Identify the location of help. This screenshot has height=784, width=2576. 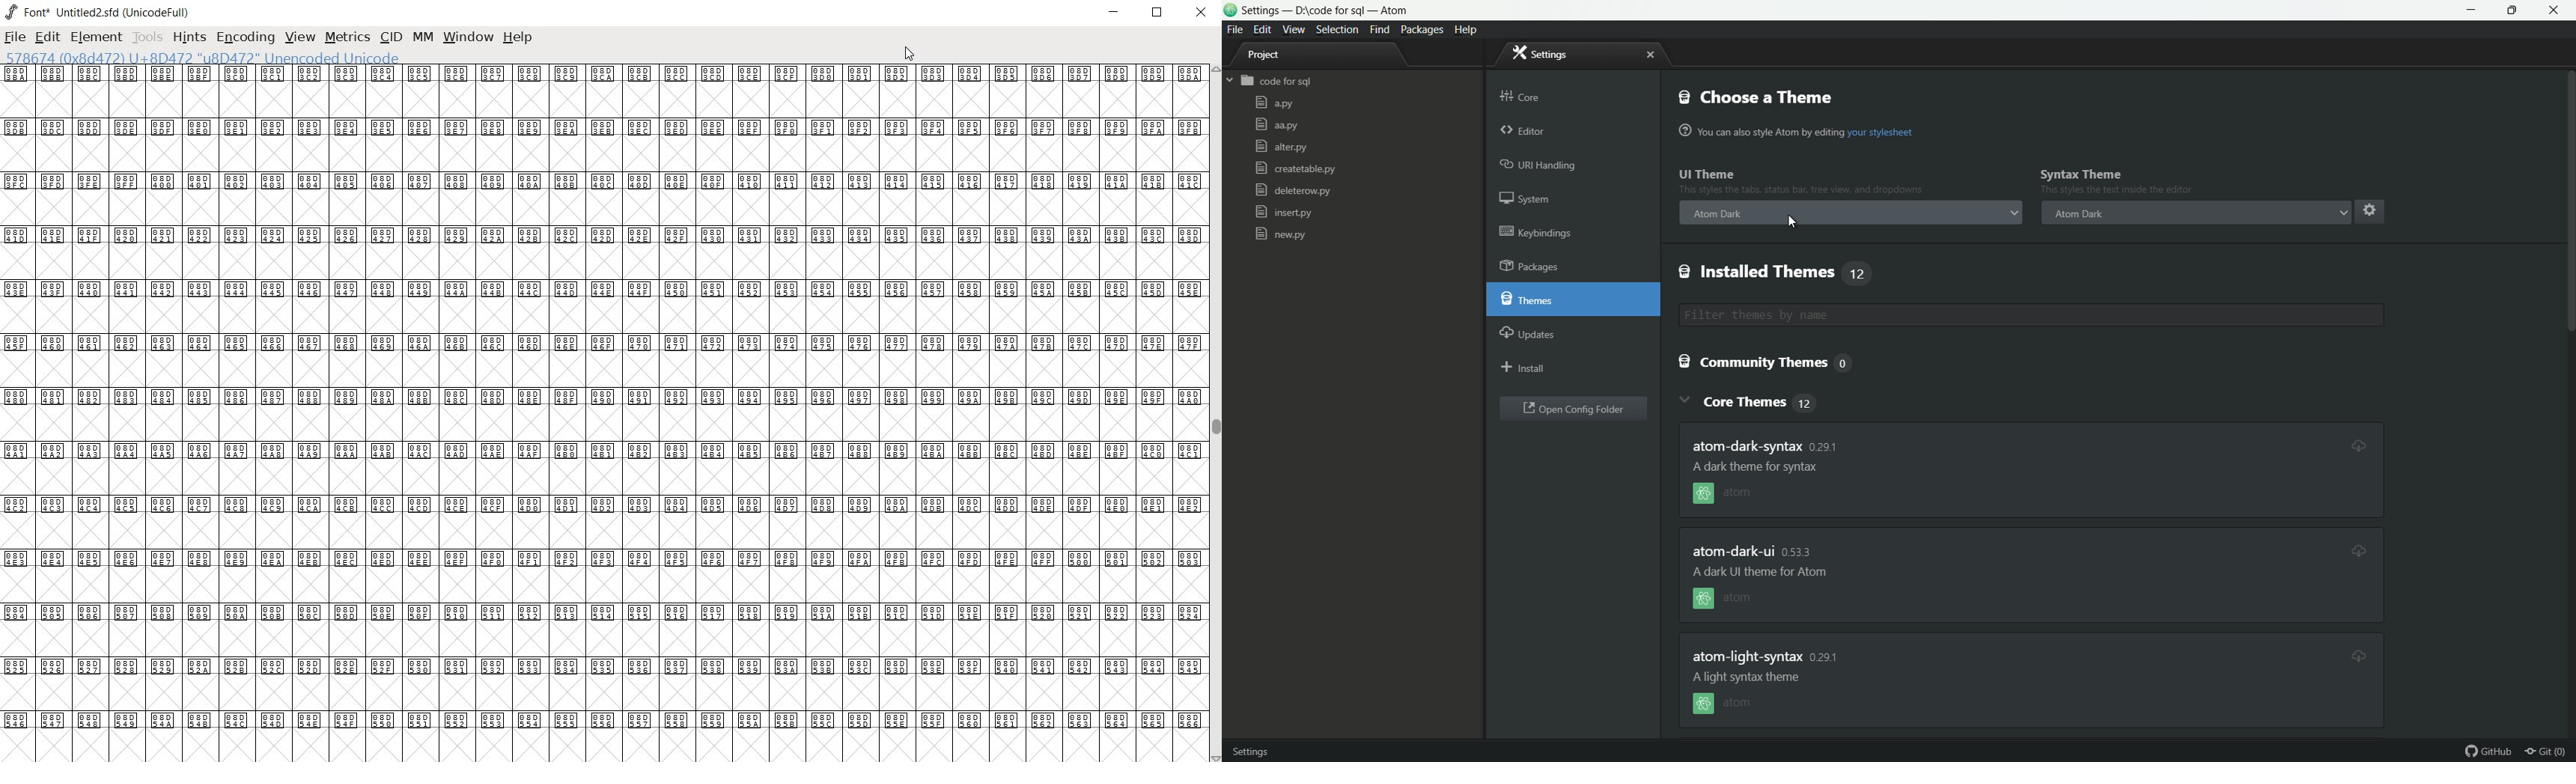
(519, 37).